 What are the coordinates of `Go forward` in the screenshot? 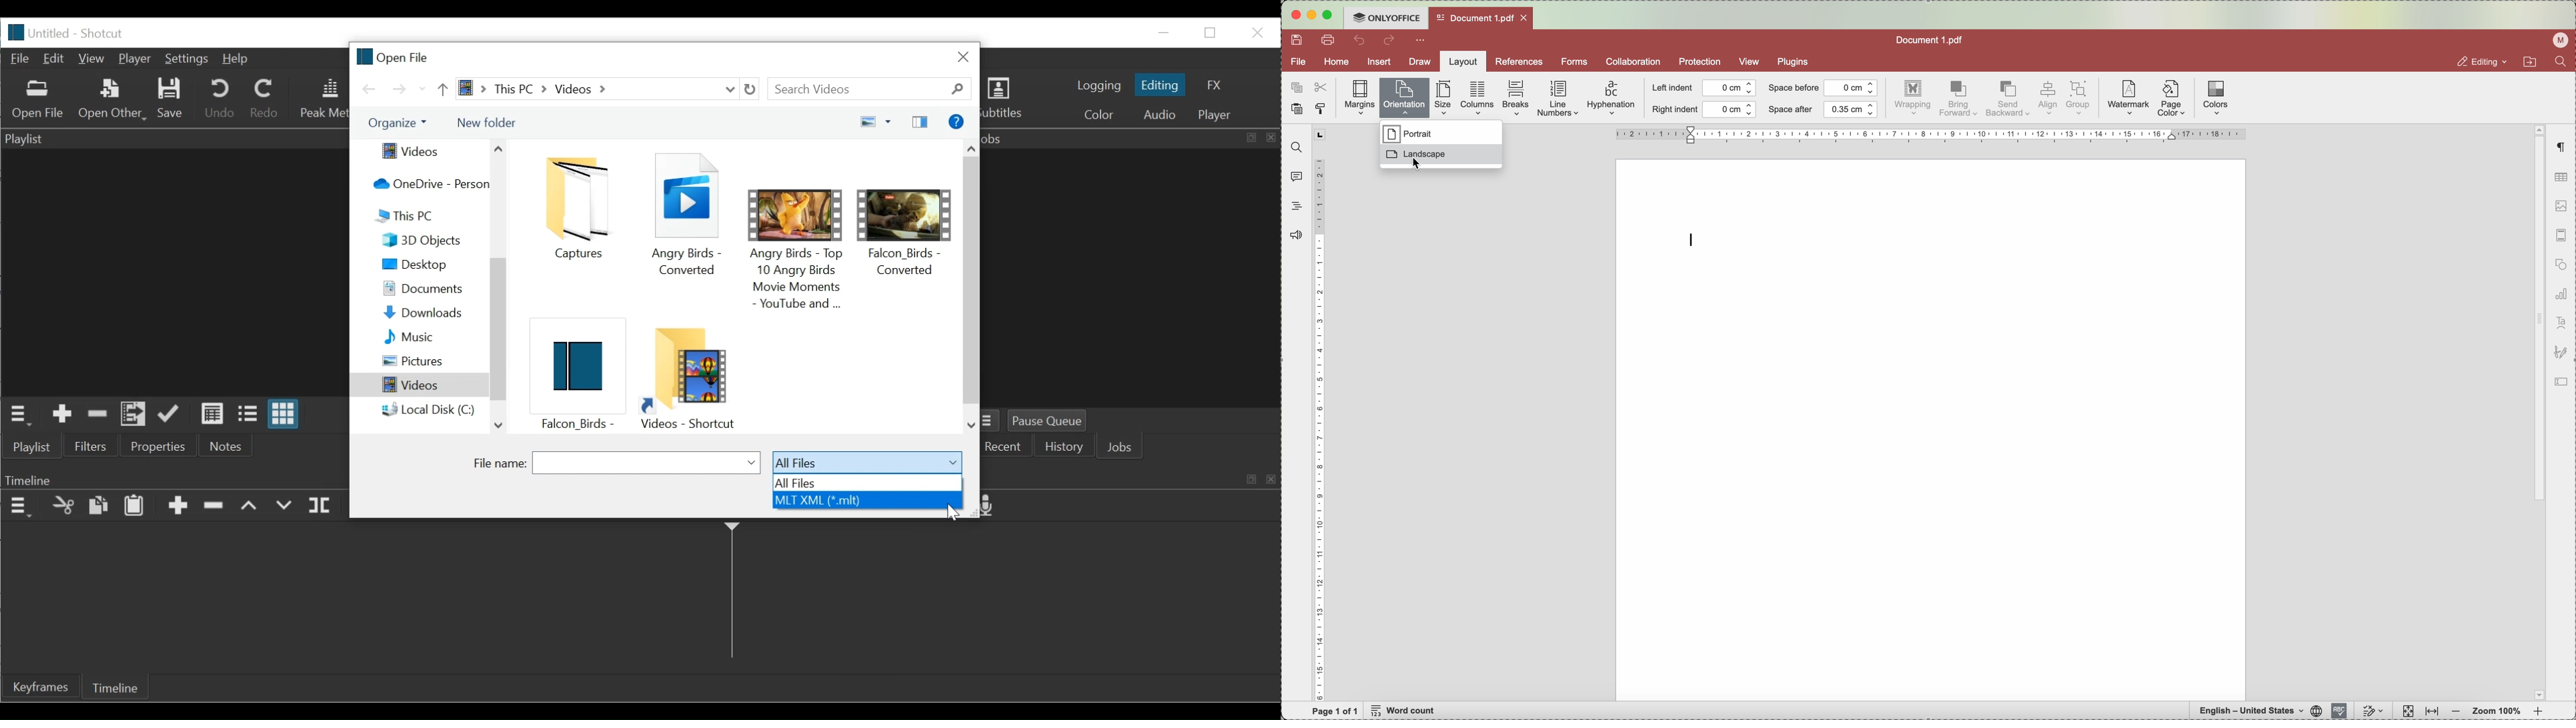 It's located at (398, 89).